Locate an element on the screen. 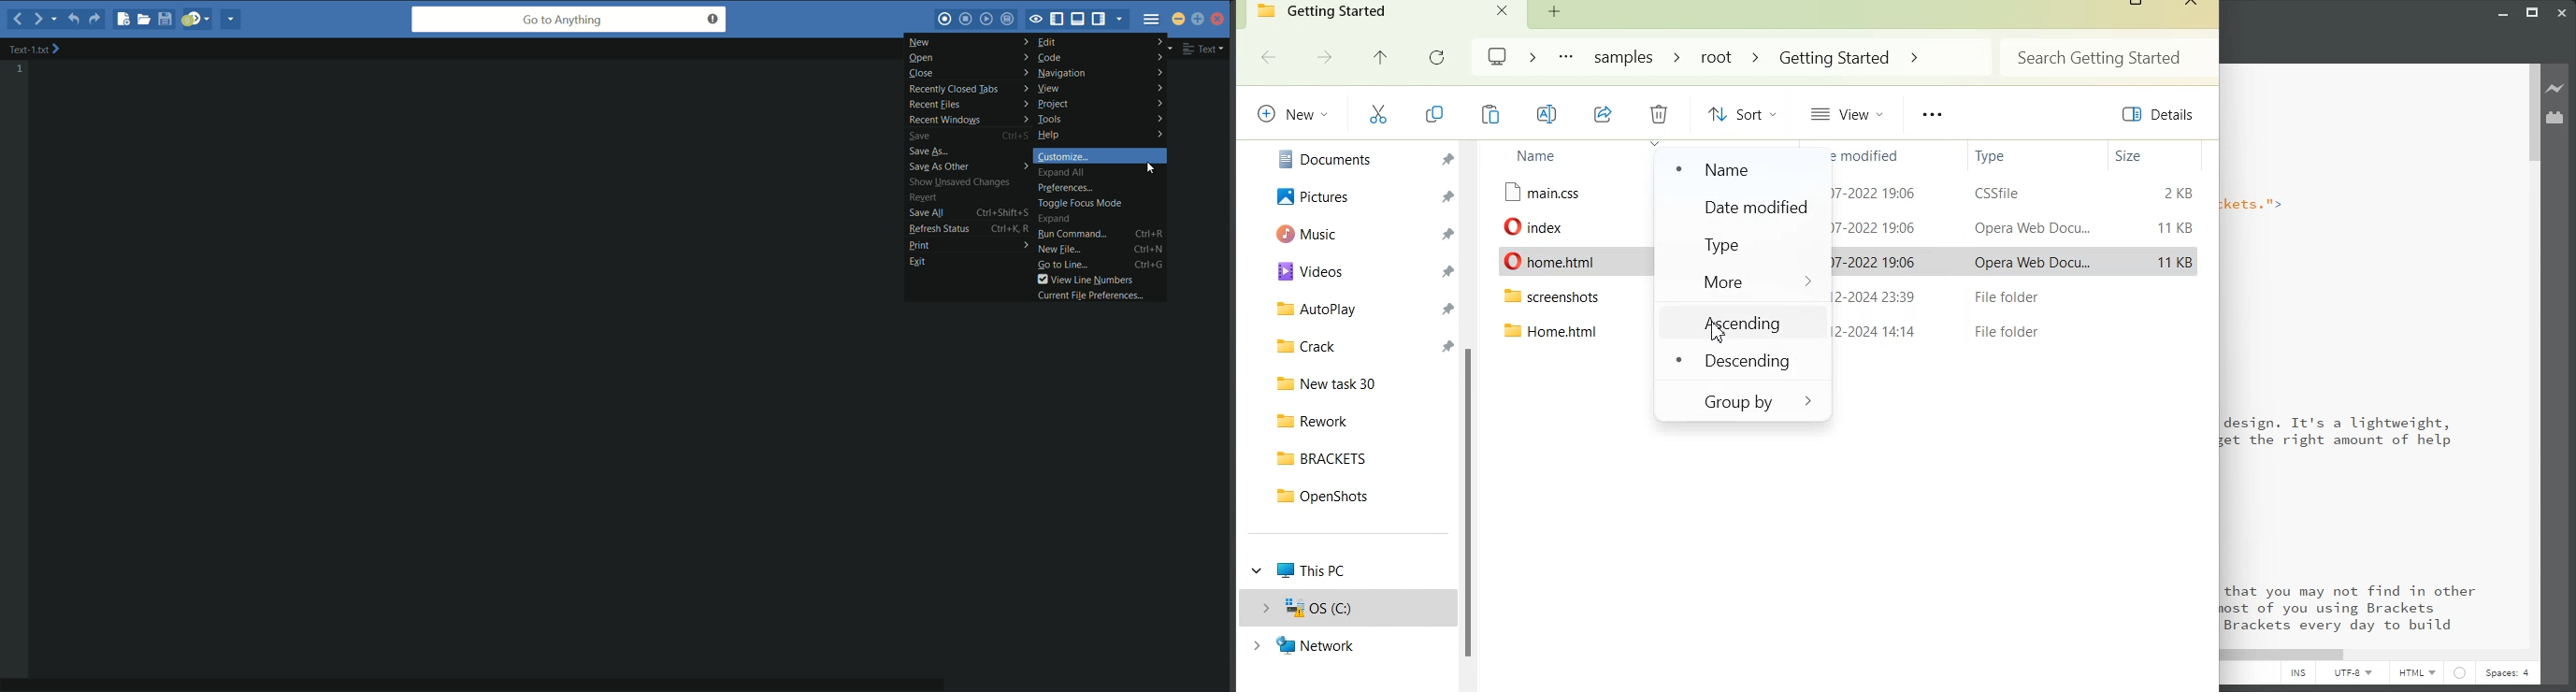  Type is located at coordinates (1746, 245).